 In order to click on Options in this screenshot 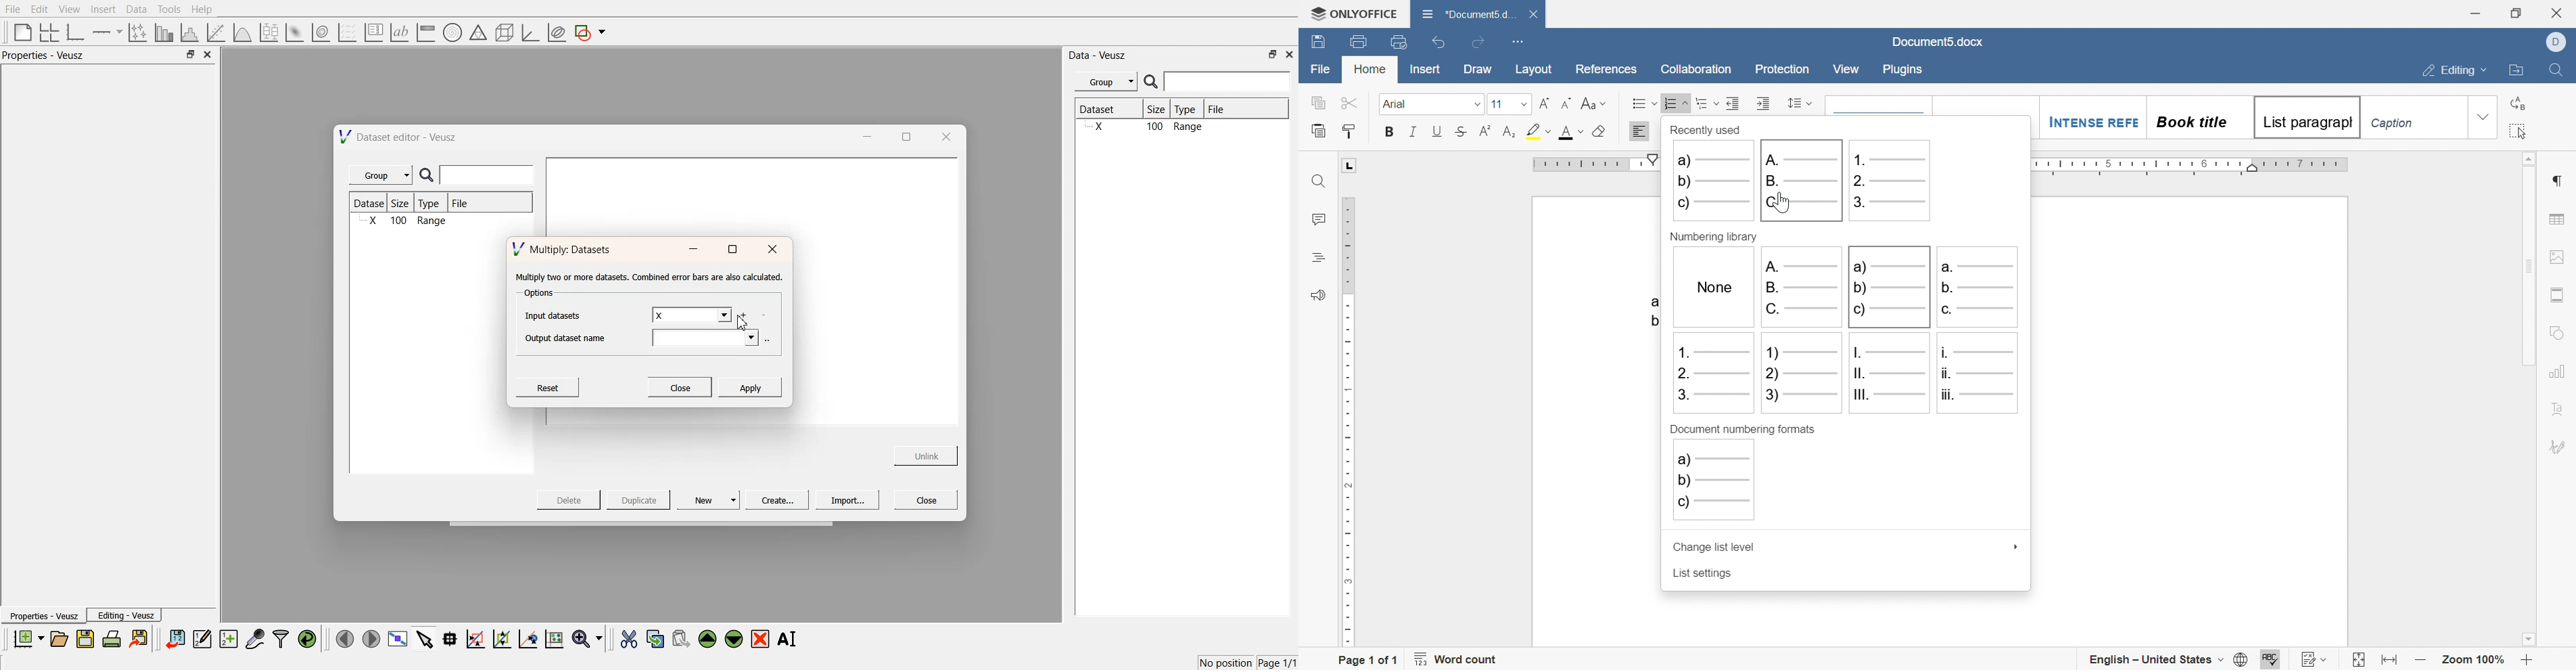, I will do `click(537, 294)`.